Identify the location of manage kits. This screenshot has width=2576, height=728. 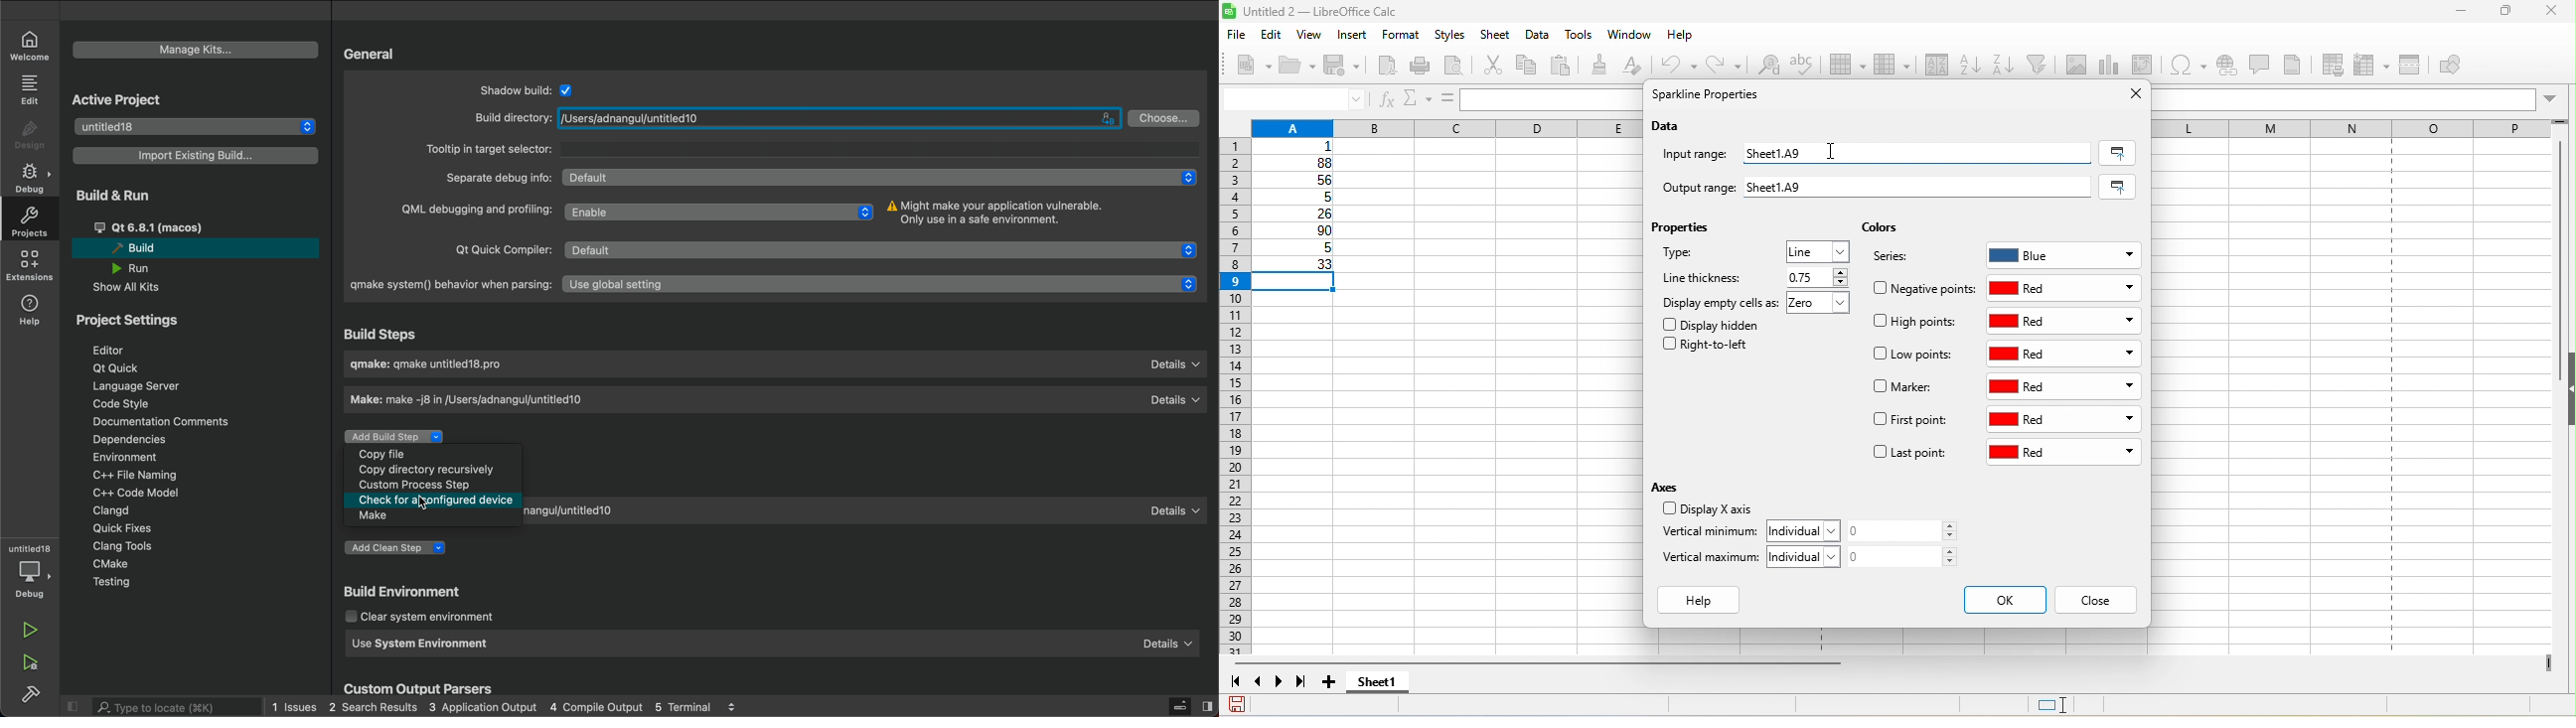
(192, 50).